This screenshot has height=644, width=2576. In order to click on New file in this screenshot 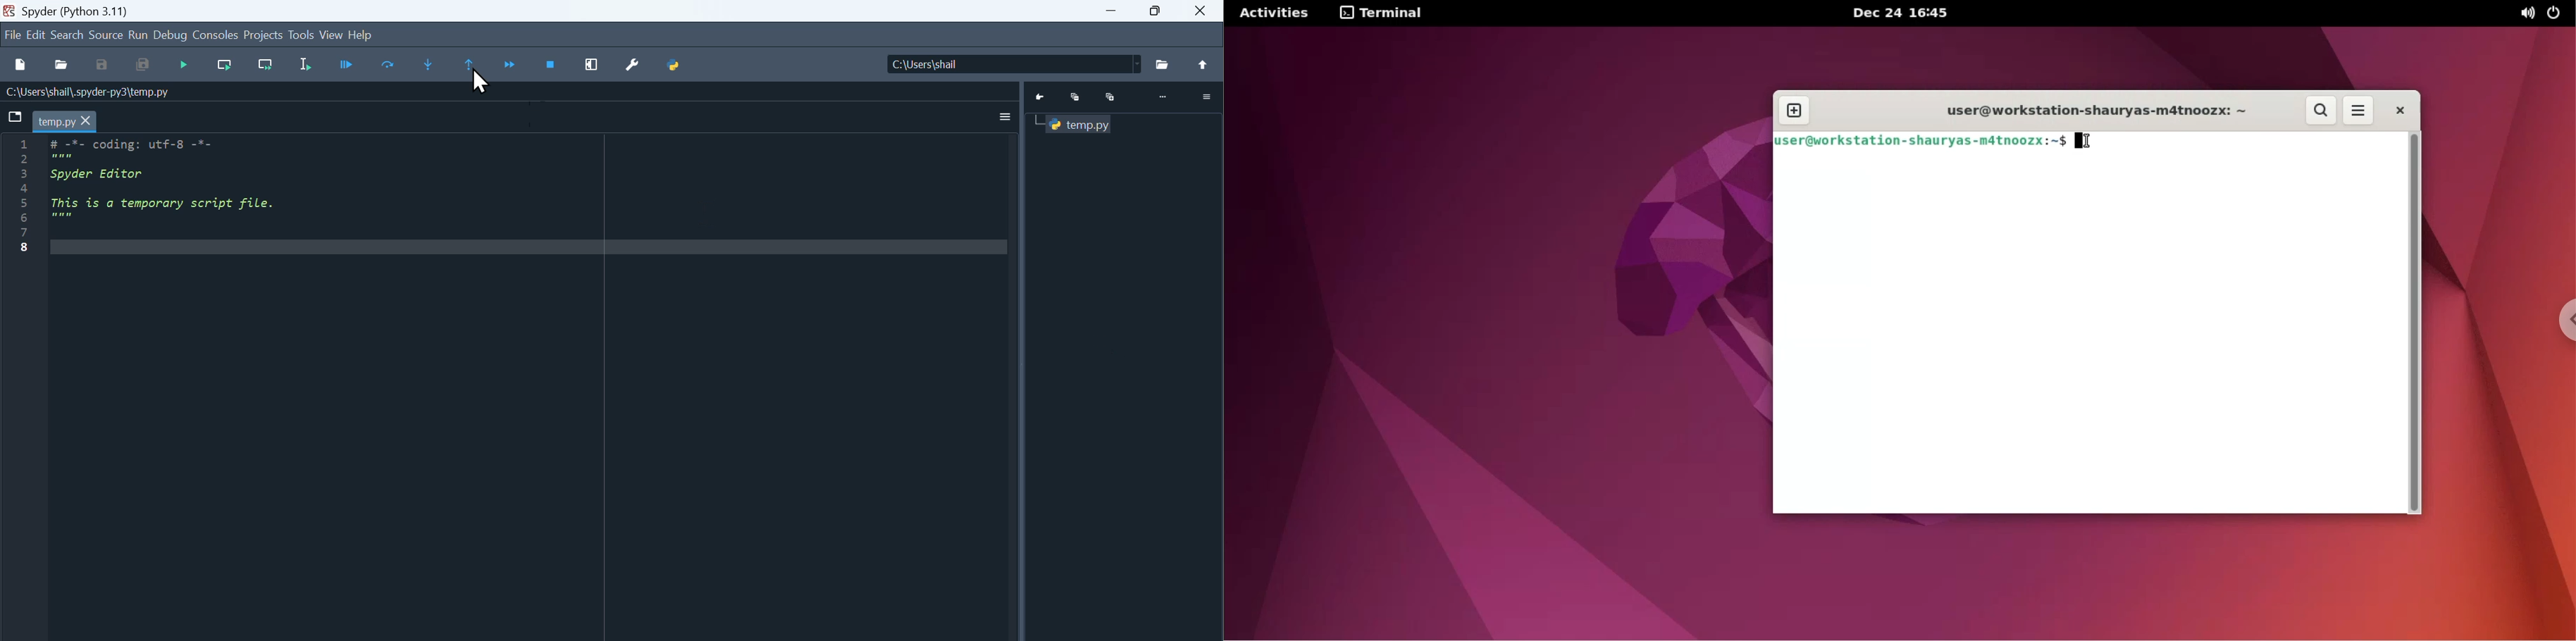, I will do `click(23, 64)`.